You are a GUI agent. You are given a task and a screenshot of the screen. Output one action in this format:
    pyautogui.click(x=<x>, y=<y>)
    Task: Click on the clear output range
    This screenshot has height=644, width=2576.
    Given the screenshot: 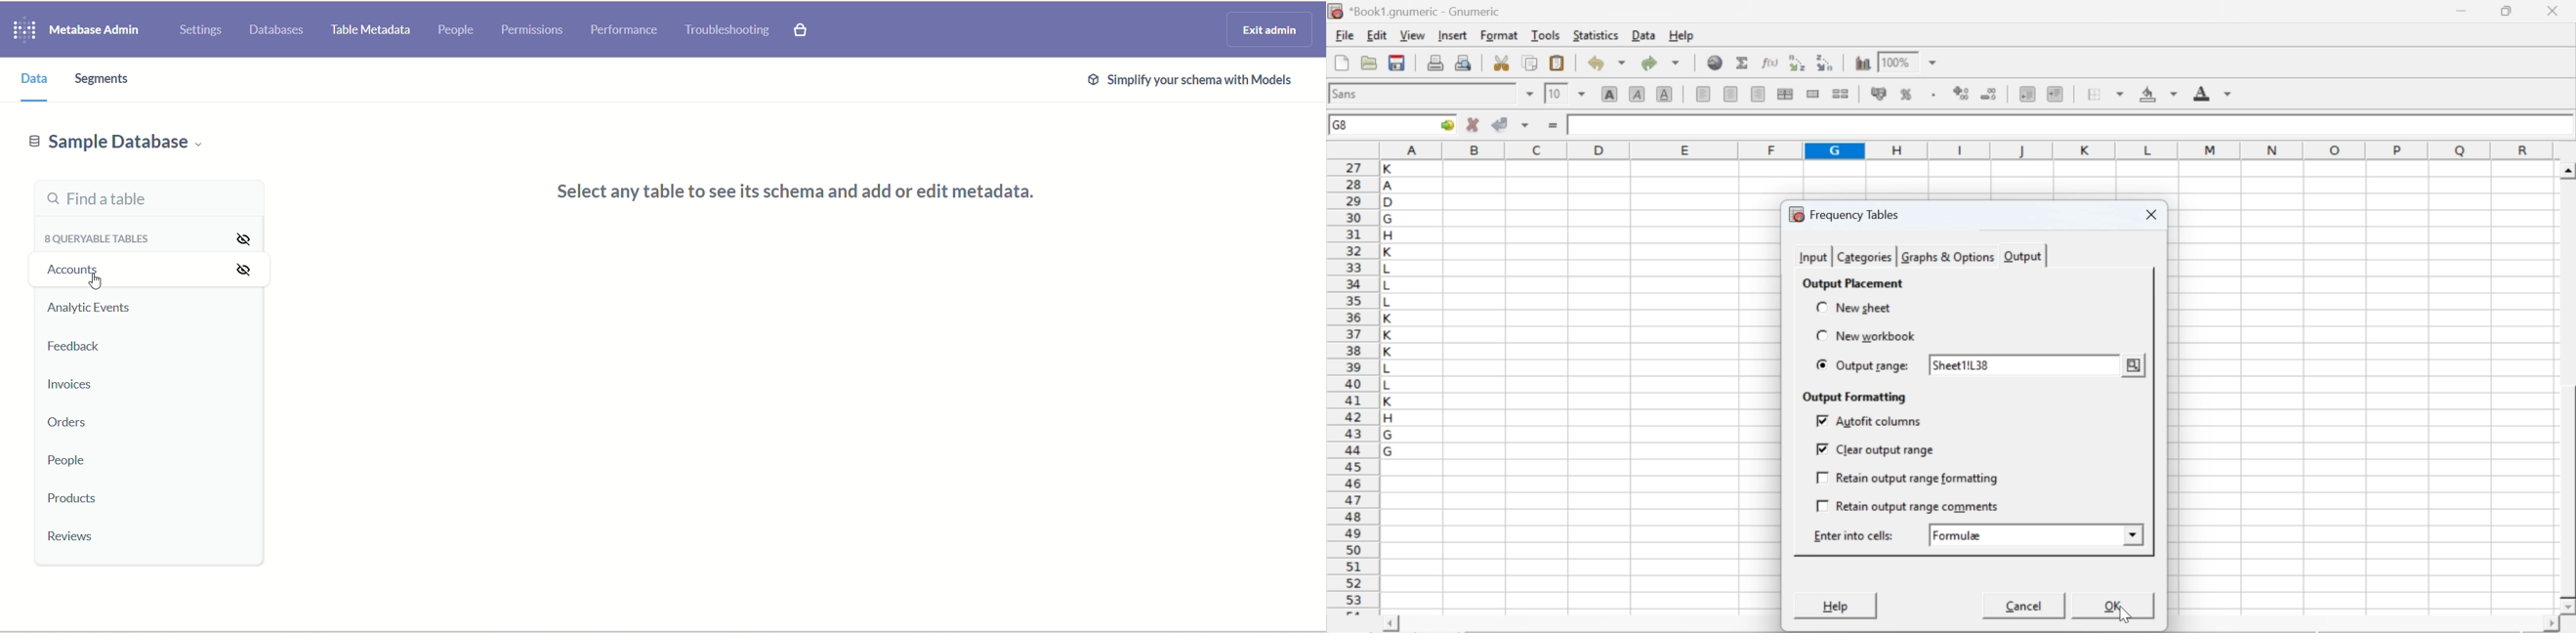 What is the action you would take?
    pyautogui.click(x=1875, y=449)
    